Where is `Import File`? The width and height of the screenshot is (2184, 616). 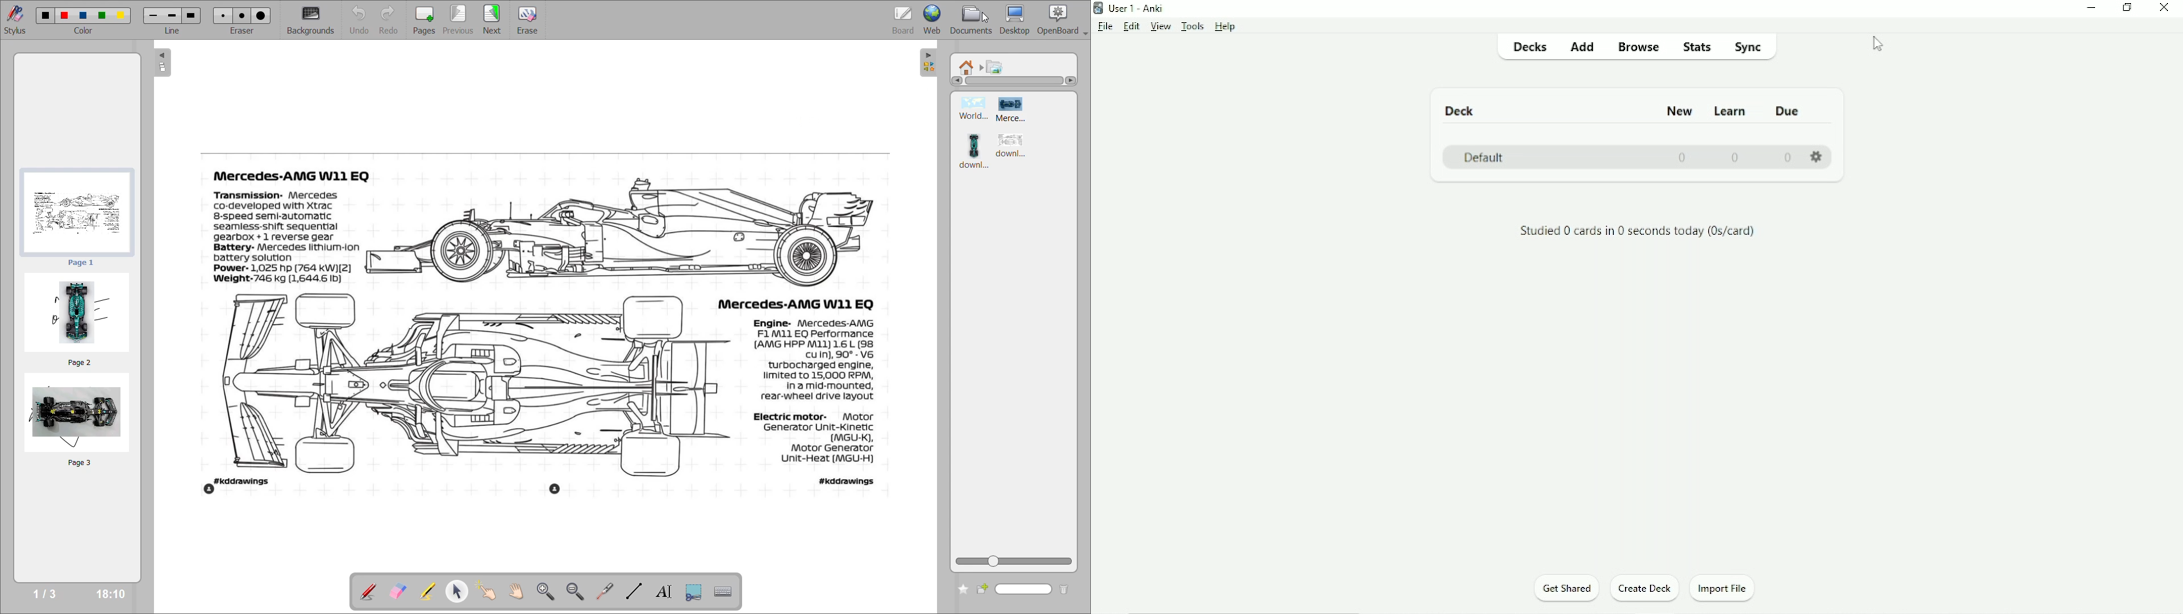 Import File is located at coordinates (1731, 589).